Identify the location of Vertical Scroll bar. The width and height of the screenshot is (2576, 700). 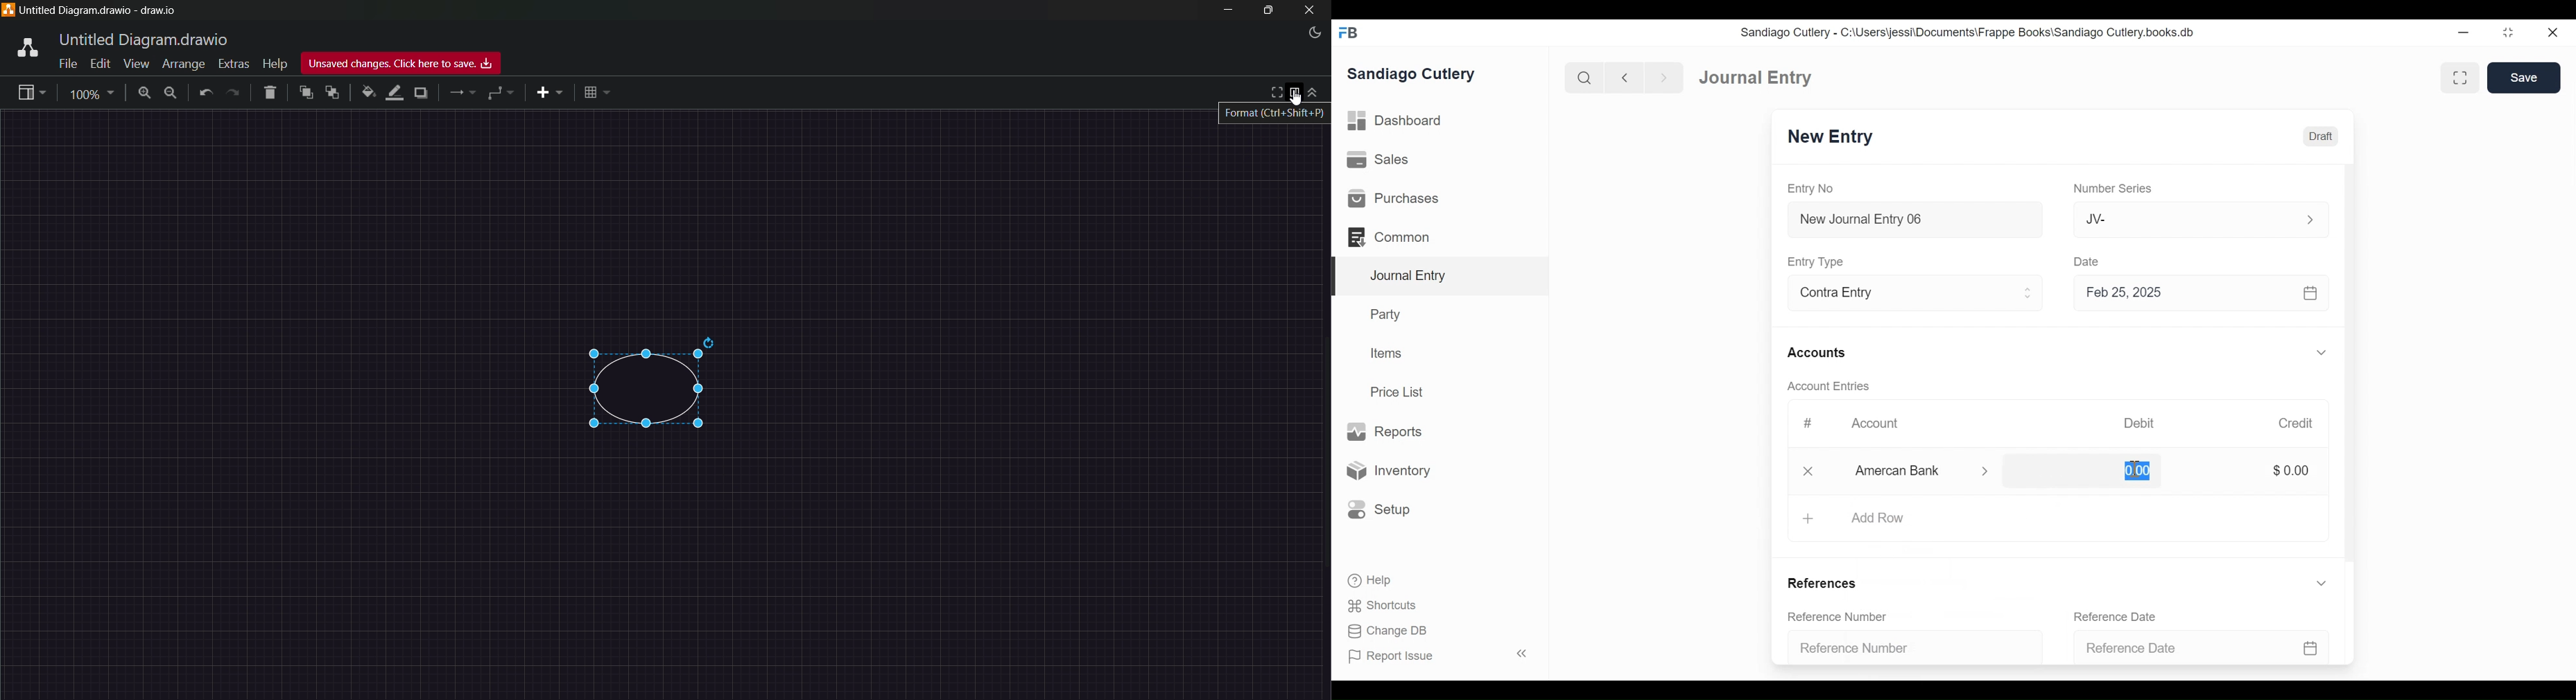
(2351, 368).